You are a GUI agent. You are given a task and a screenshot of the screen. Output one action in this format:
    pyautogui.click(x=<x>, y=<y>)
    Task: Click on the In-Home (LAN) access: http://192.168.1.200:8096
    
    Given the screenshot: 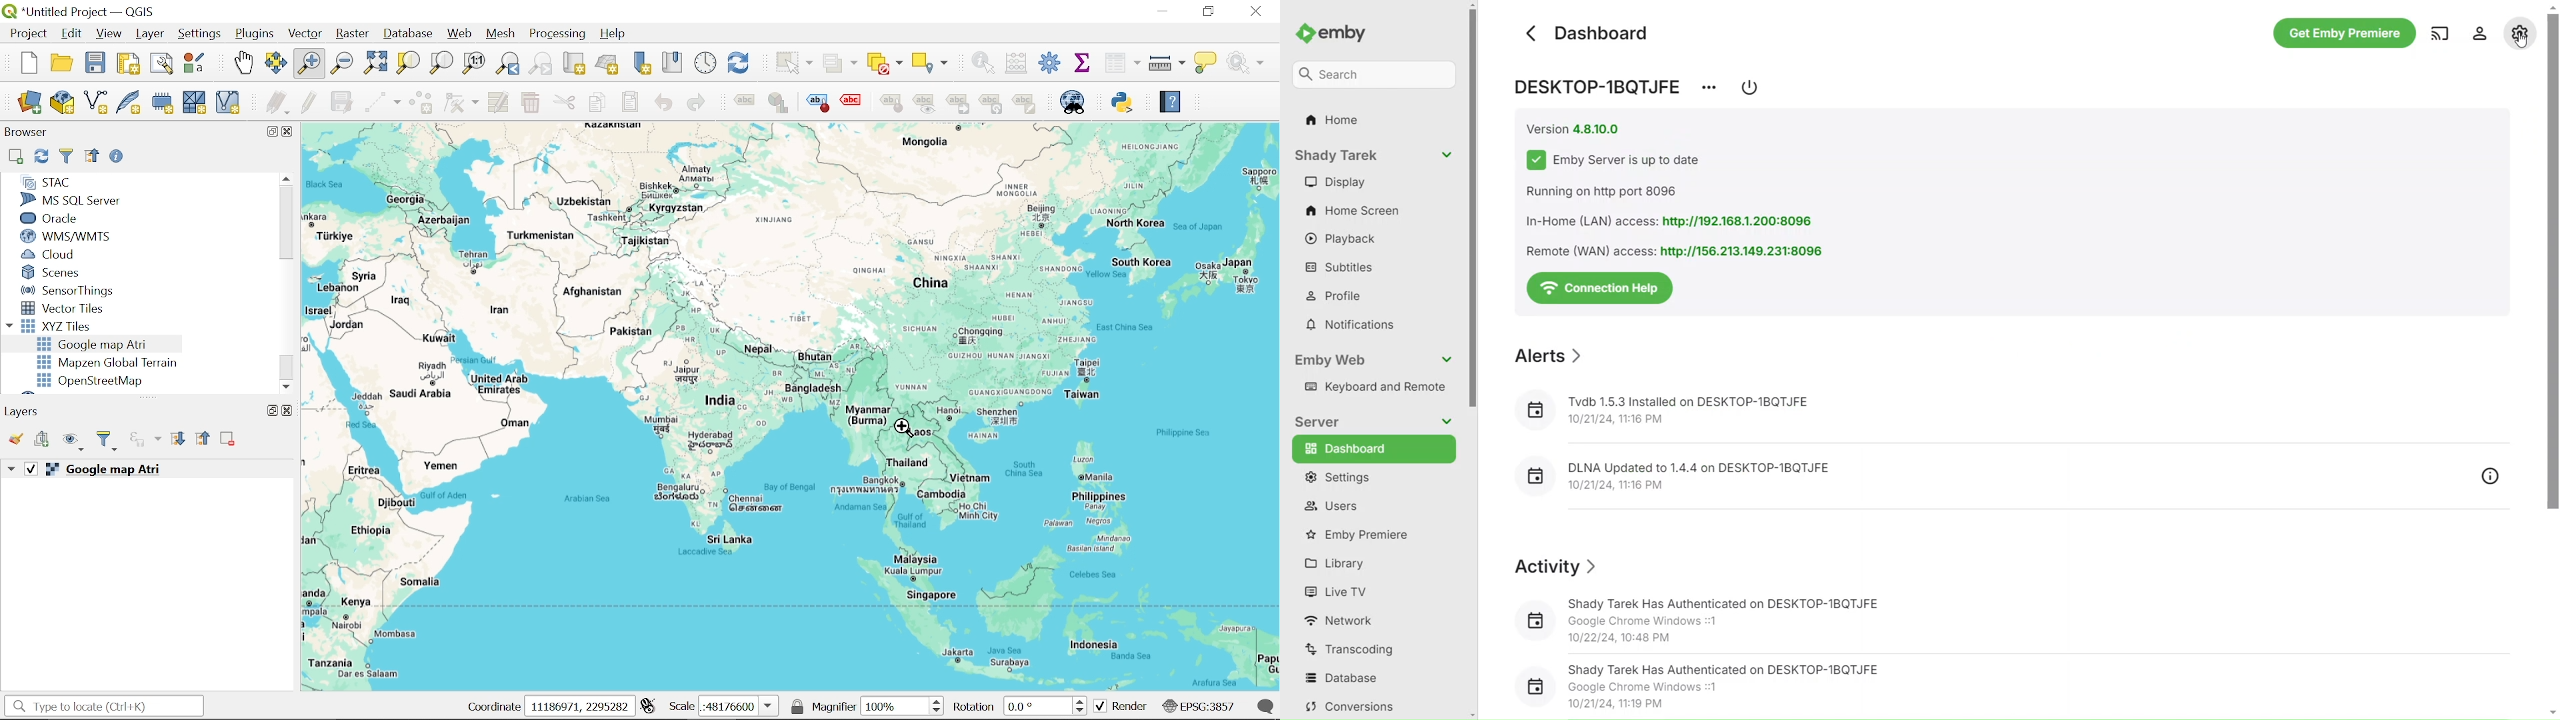 What is the action you would take?
    pyautogui.click(x=1683, y=221)
    